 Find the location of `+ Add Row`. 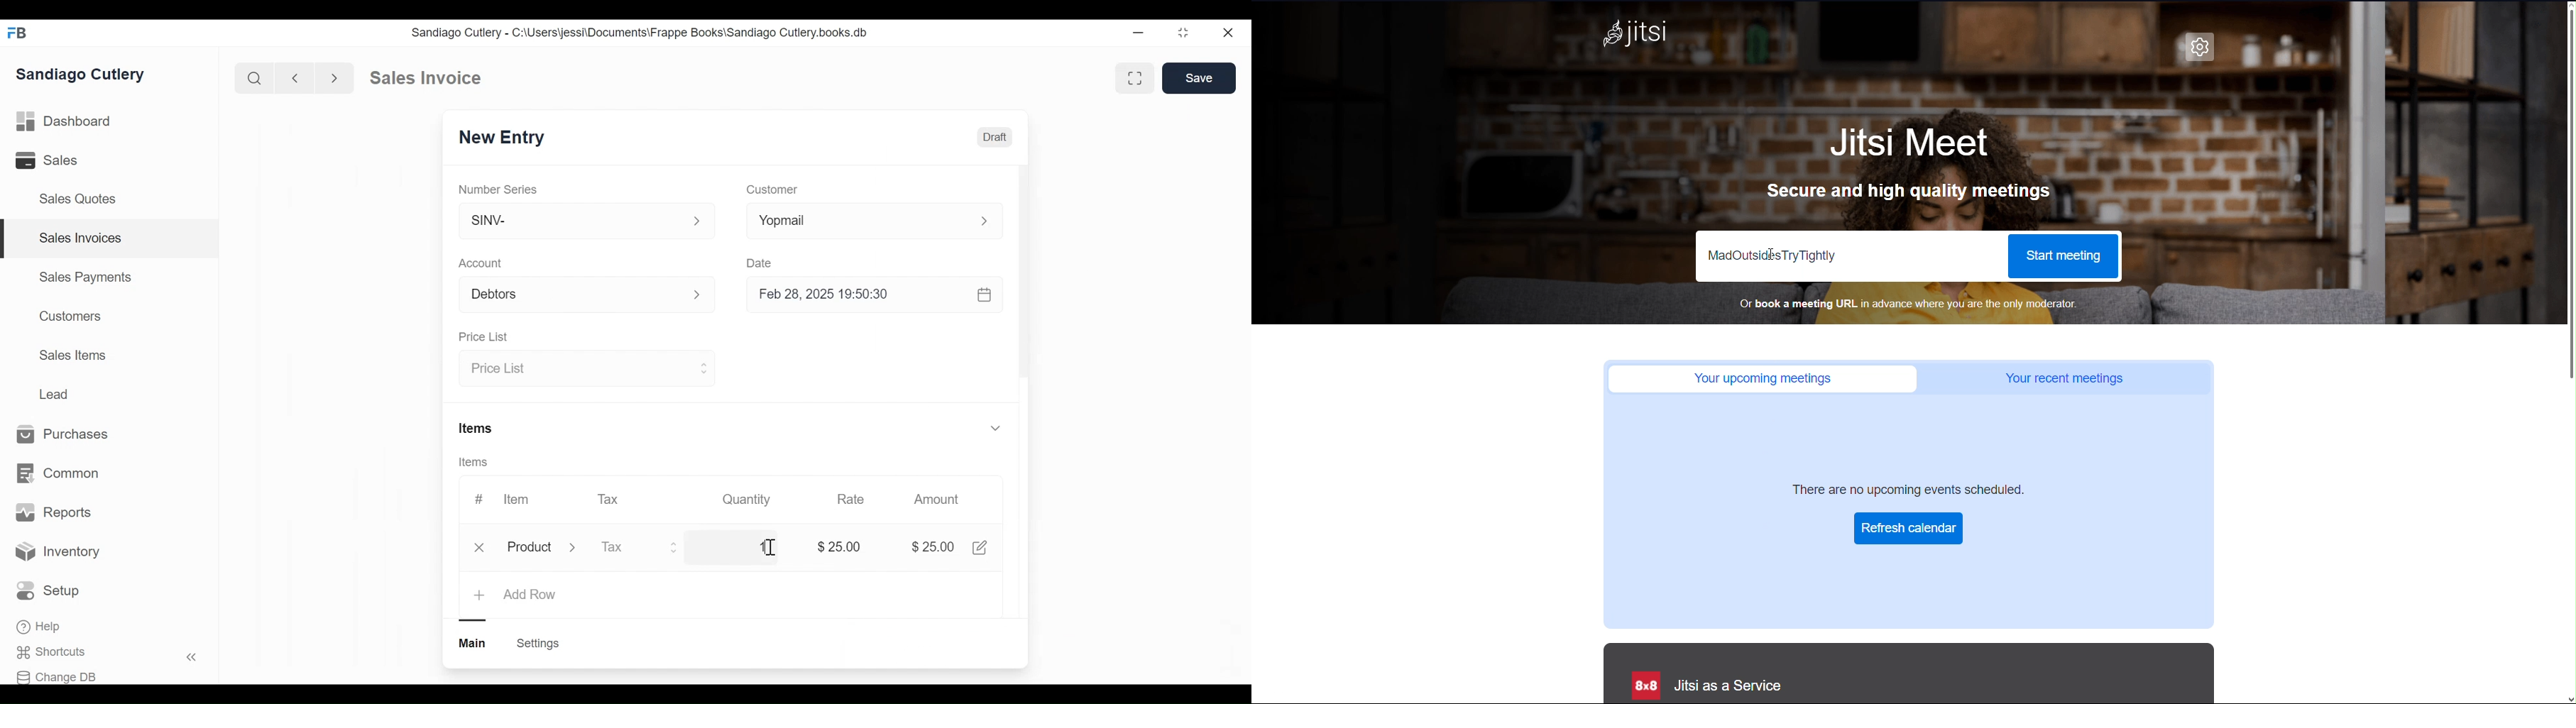

+ Add Row is located at coordinates (516, 596).